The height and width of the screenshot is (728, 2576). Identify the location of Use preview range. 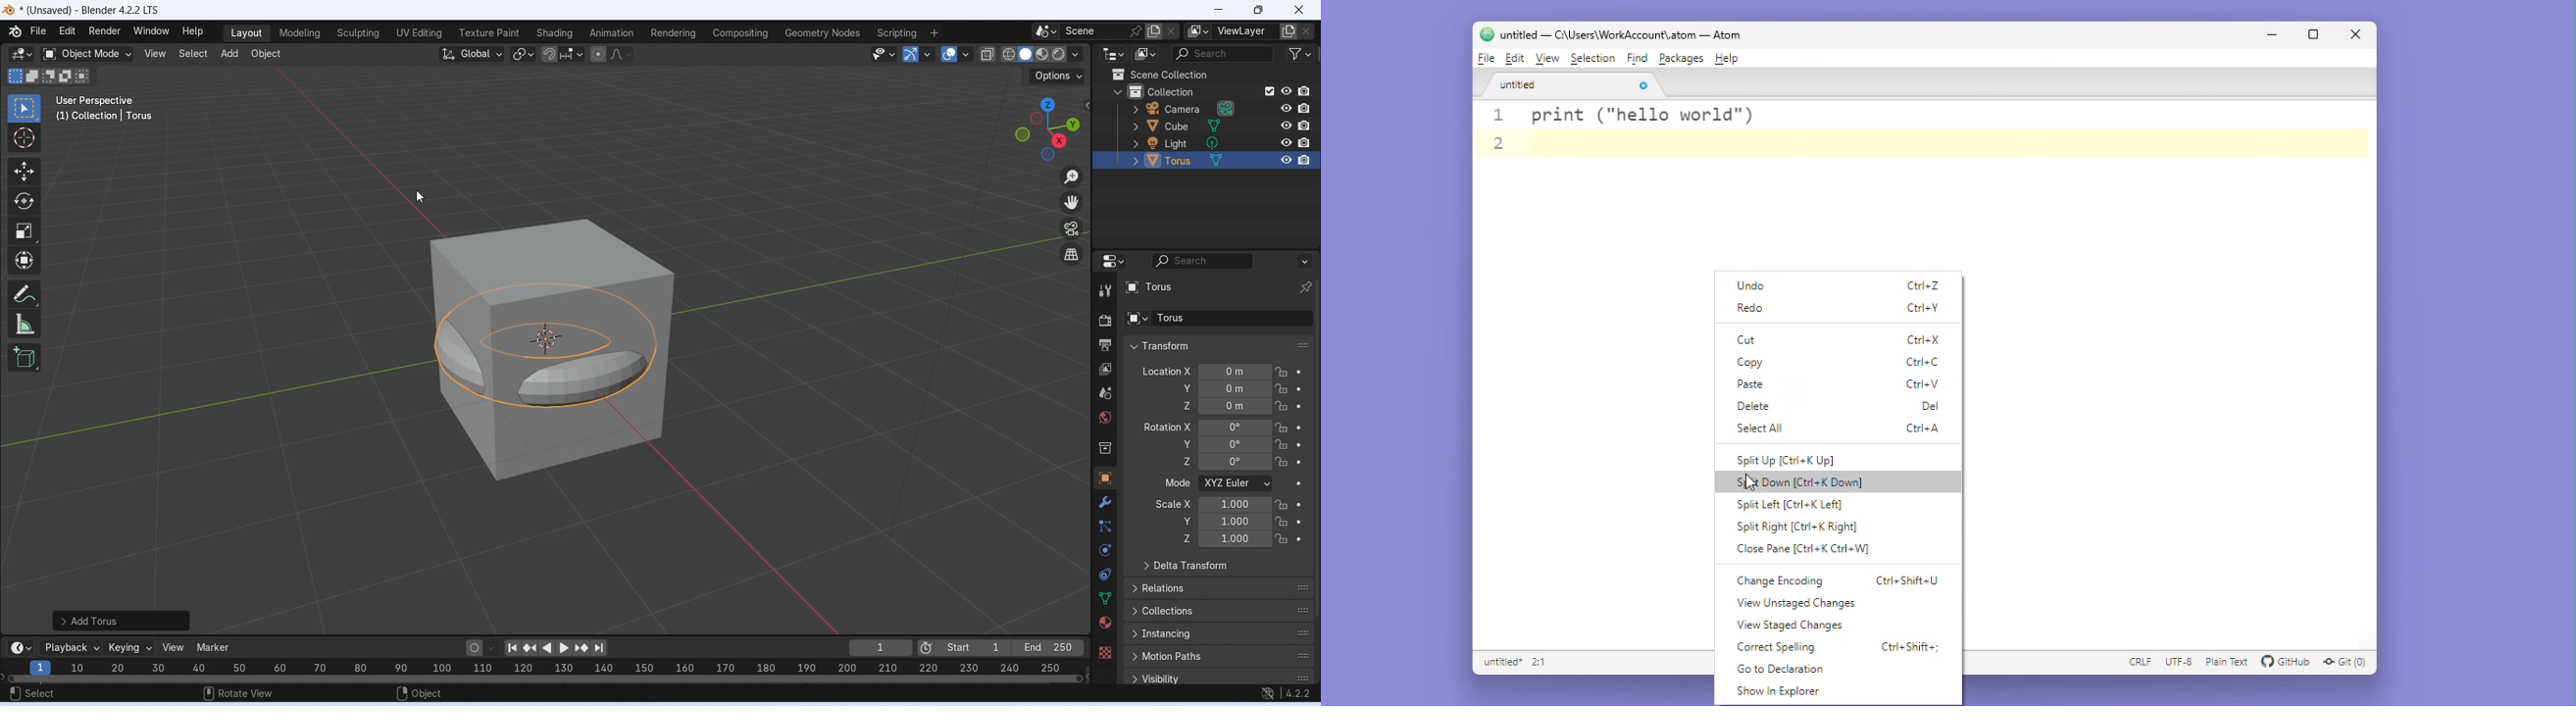
(927, 647).